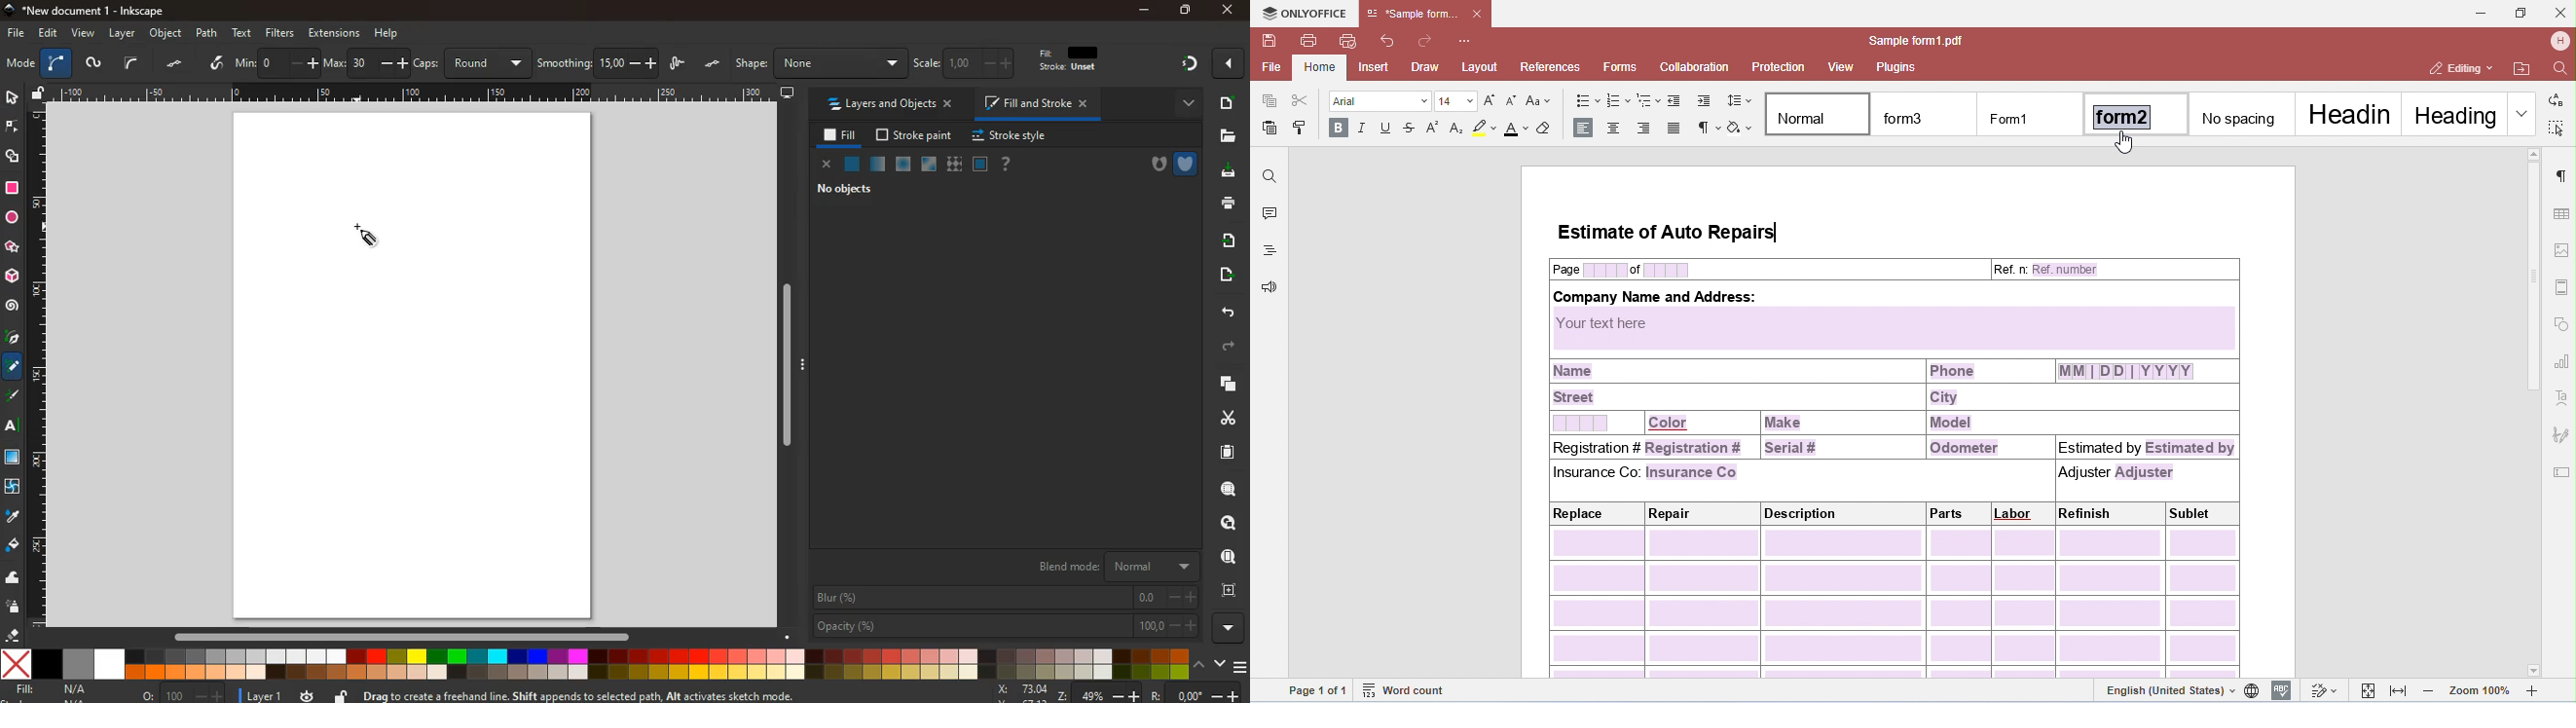 Image resolution: width=2576 pixels, height=728 pixels. I want to click on download, so click(1223, 172).